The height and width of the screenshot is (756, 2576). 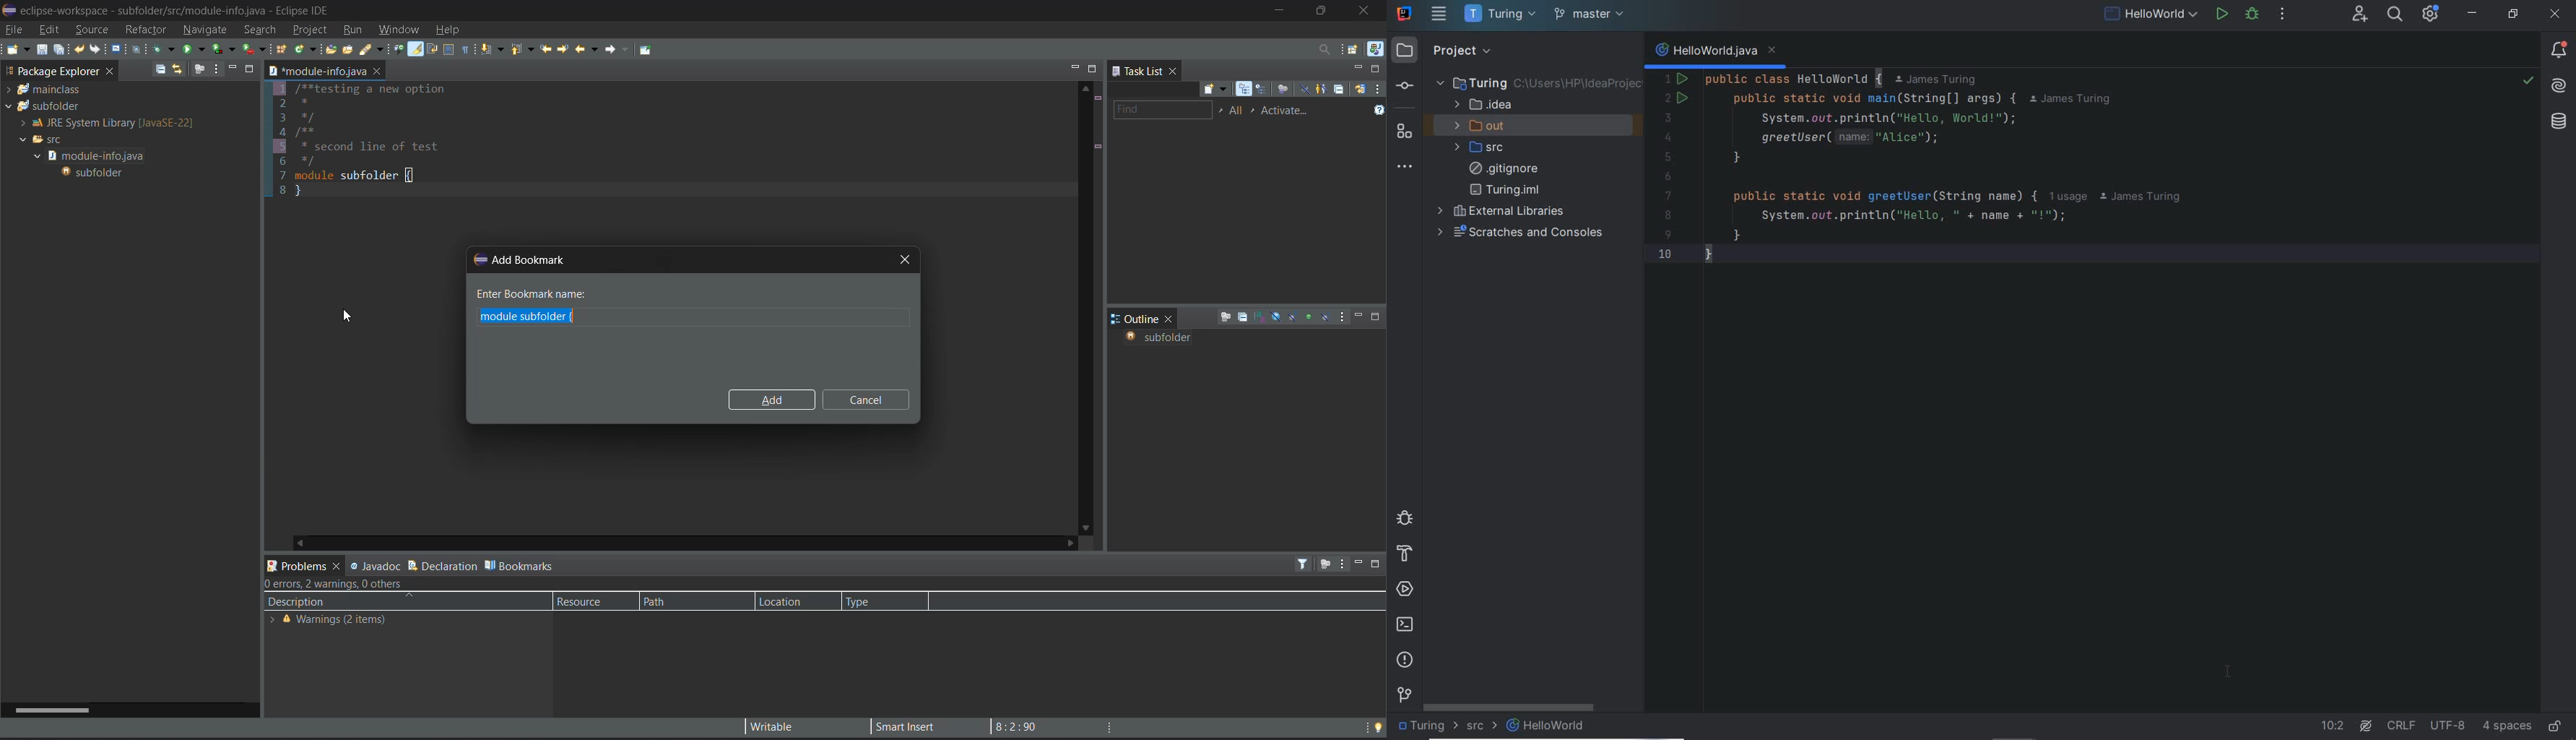 What do you see at coordinates (649, 50) in the screenshot?
I see `pin editor` at bounding box center [649, 50].